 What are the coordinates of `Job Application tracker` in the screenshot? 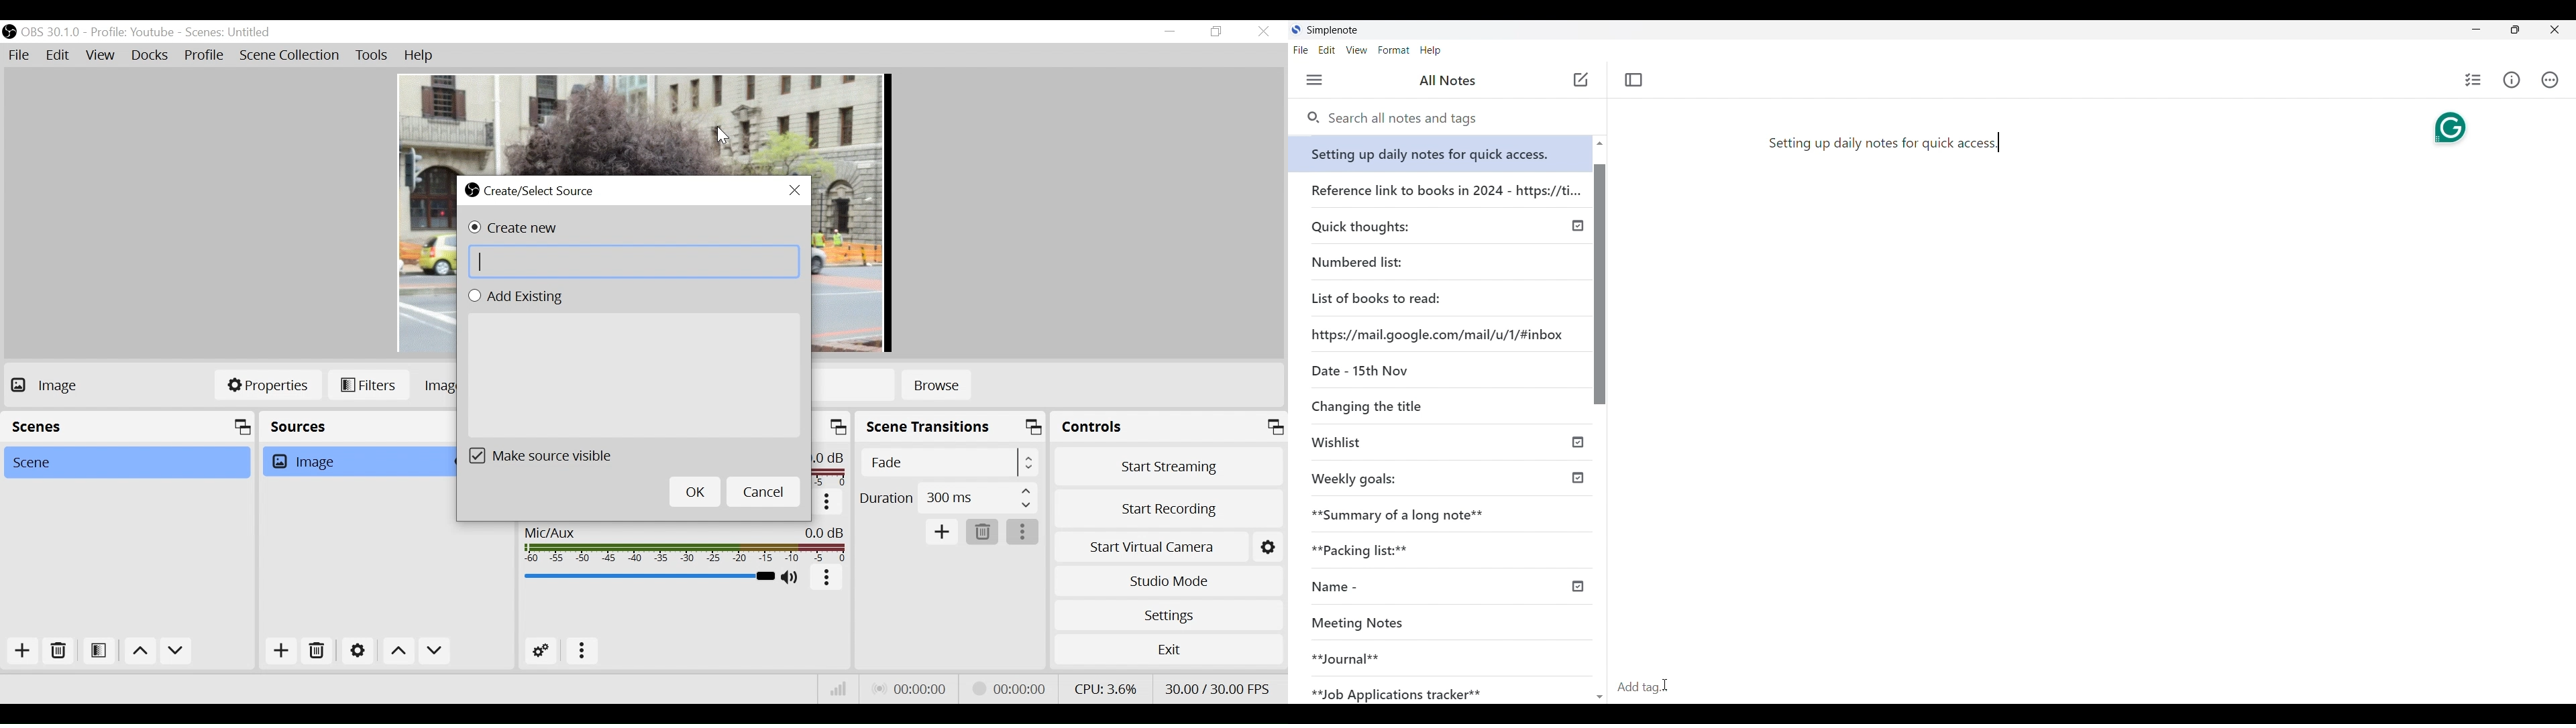 It's located at (1442, 684).